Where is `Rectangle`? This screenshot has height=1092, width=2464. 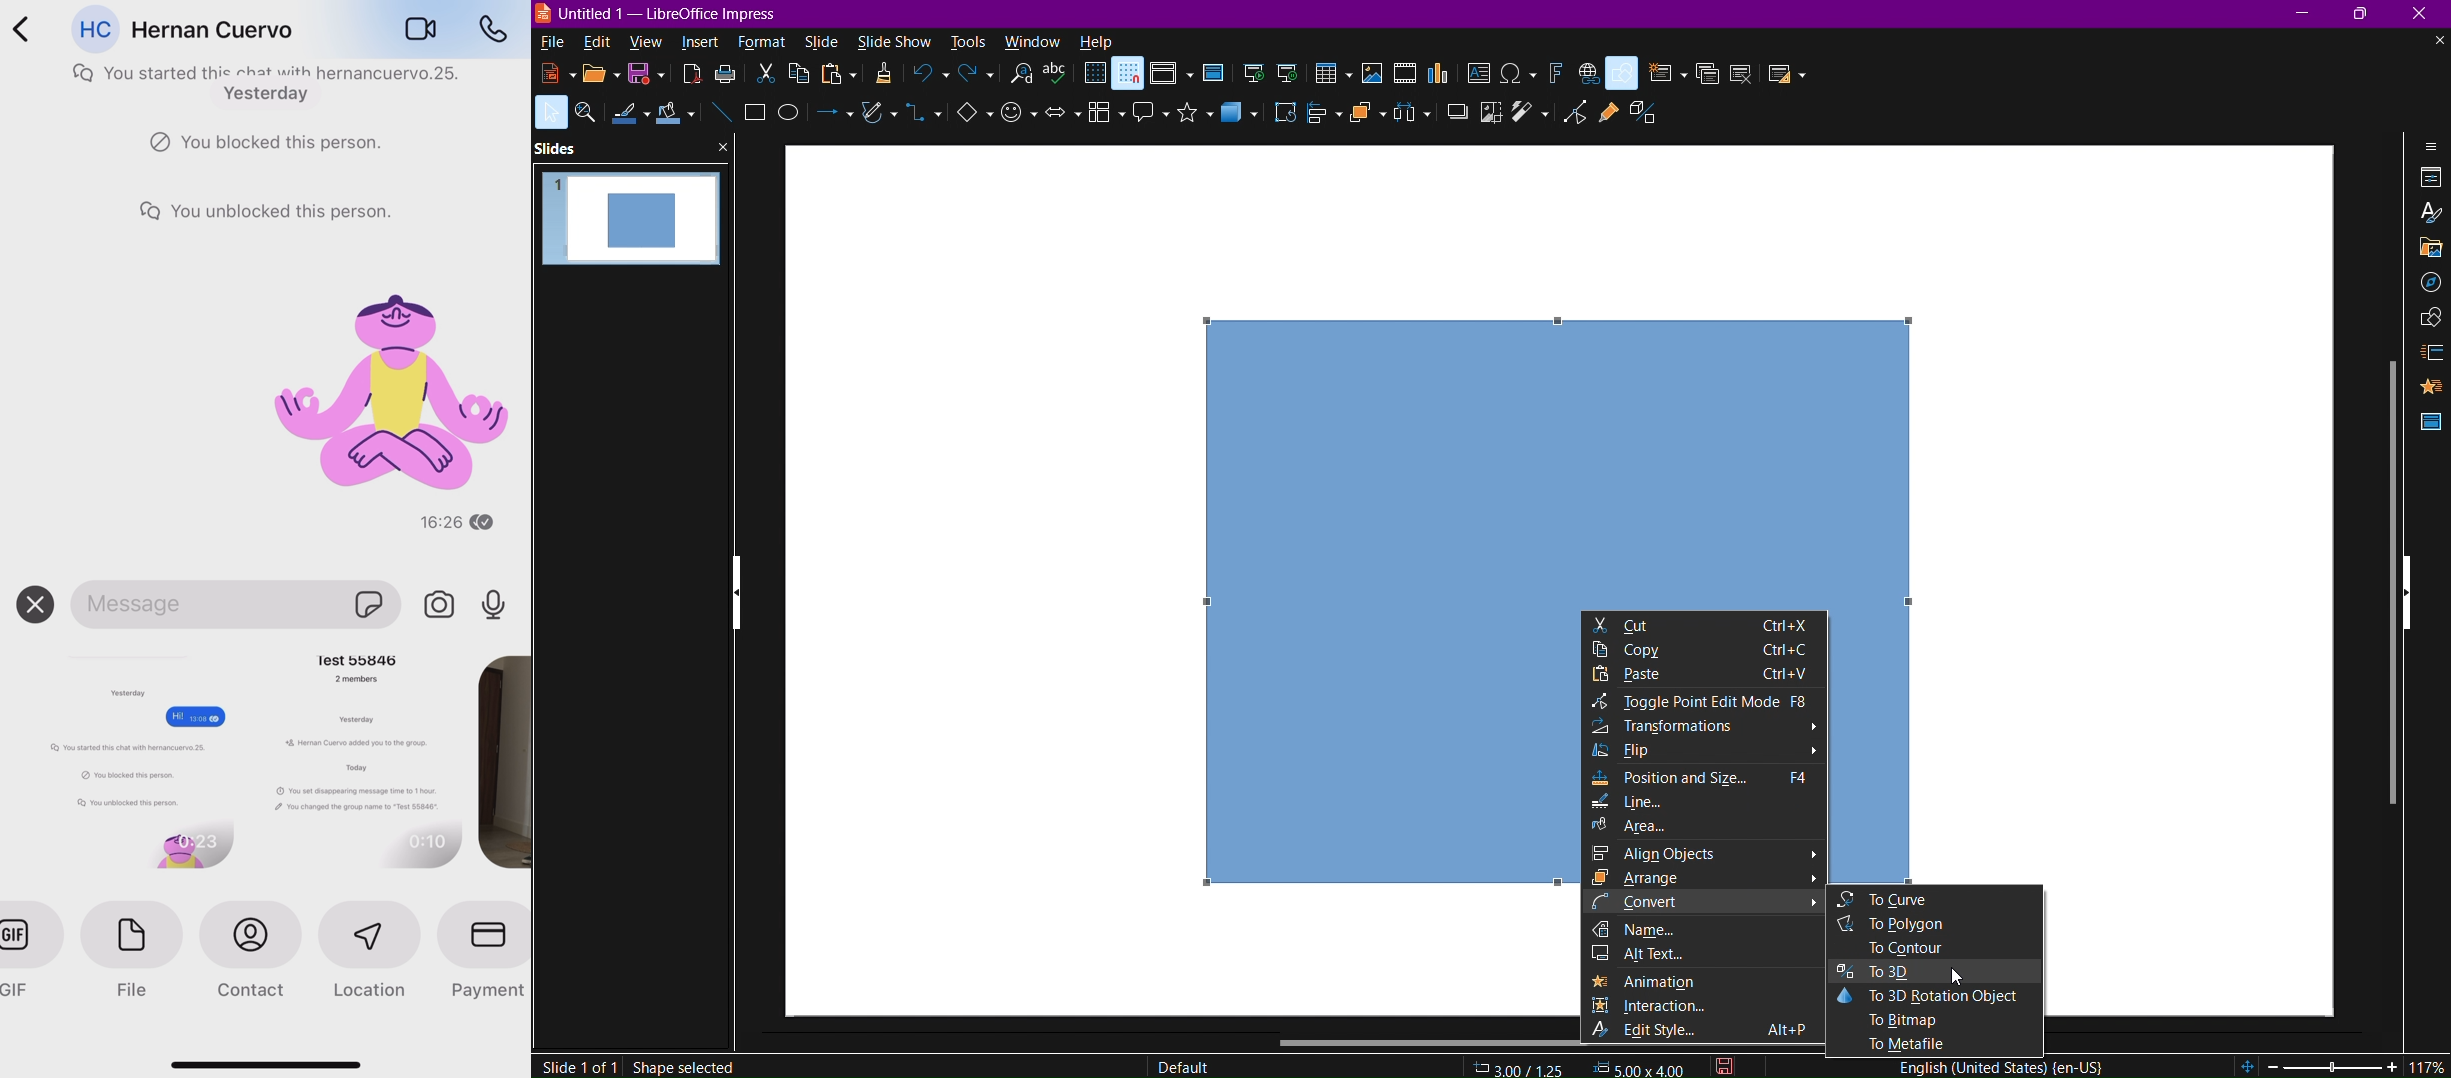
Rectangle is located at coordinates (755, 114).